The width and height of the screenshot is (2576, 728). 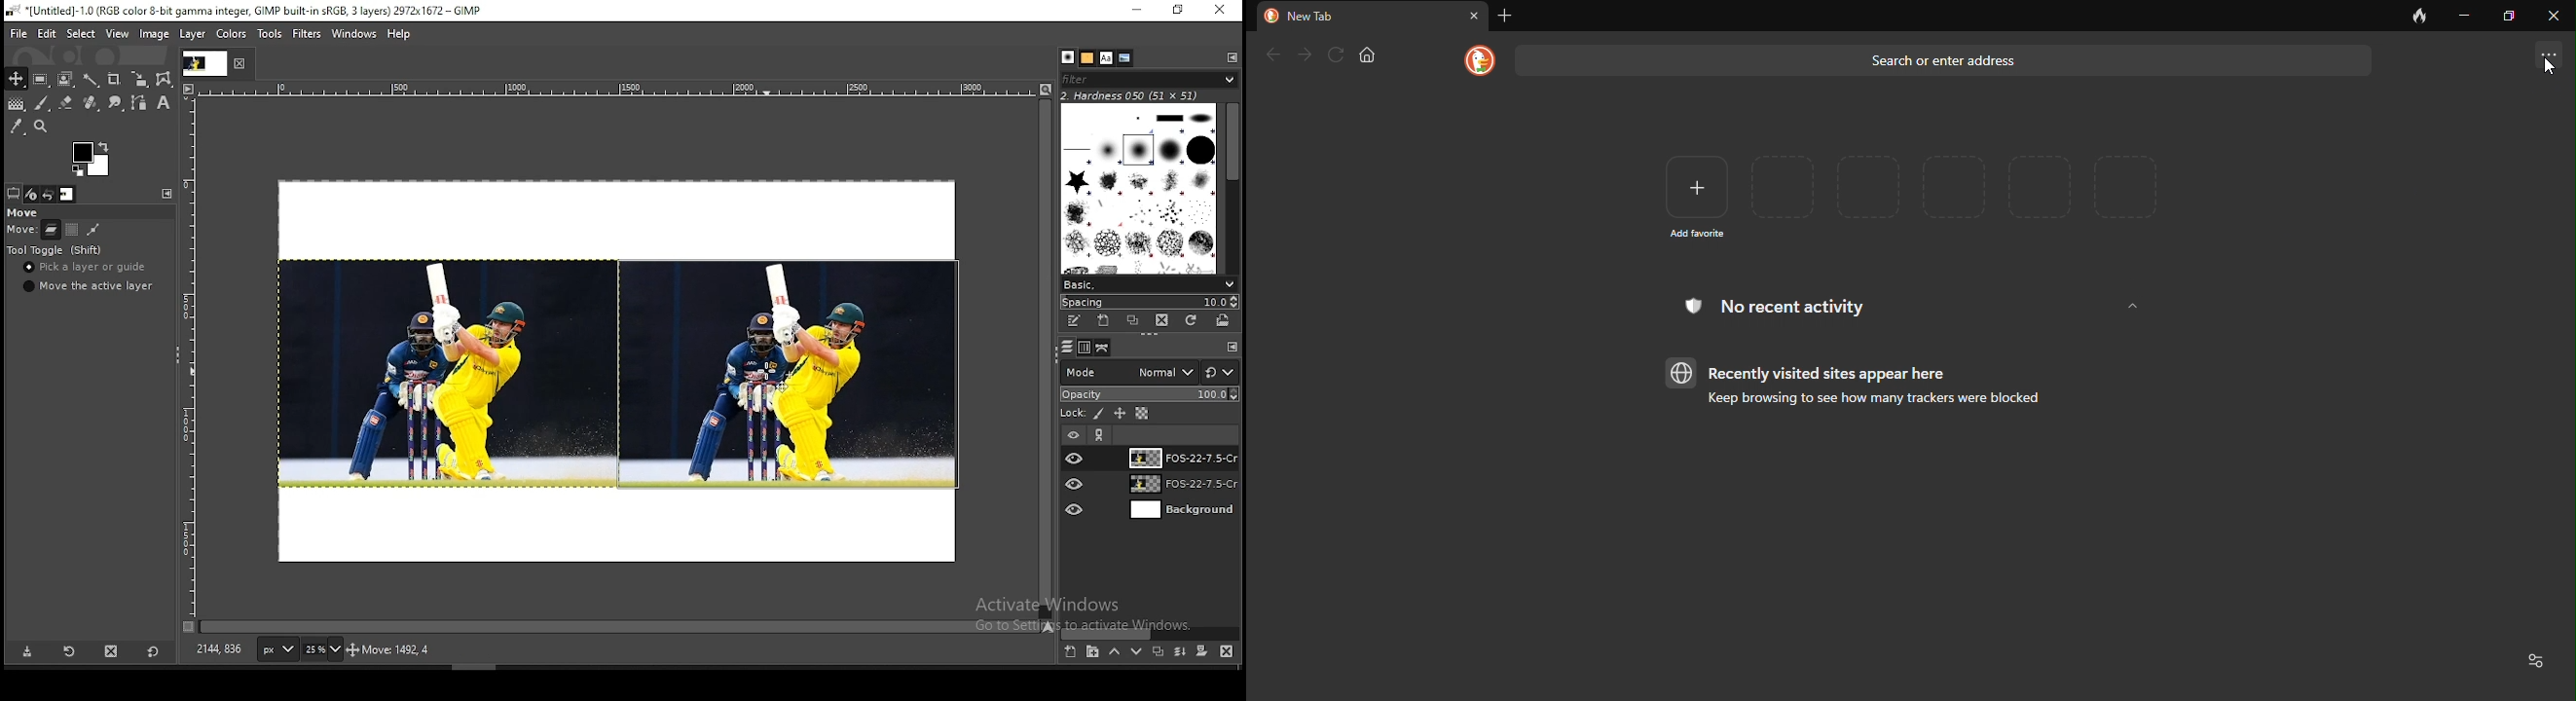 I want to click on view, so click(x=116, y=33).